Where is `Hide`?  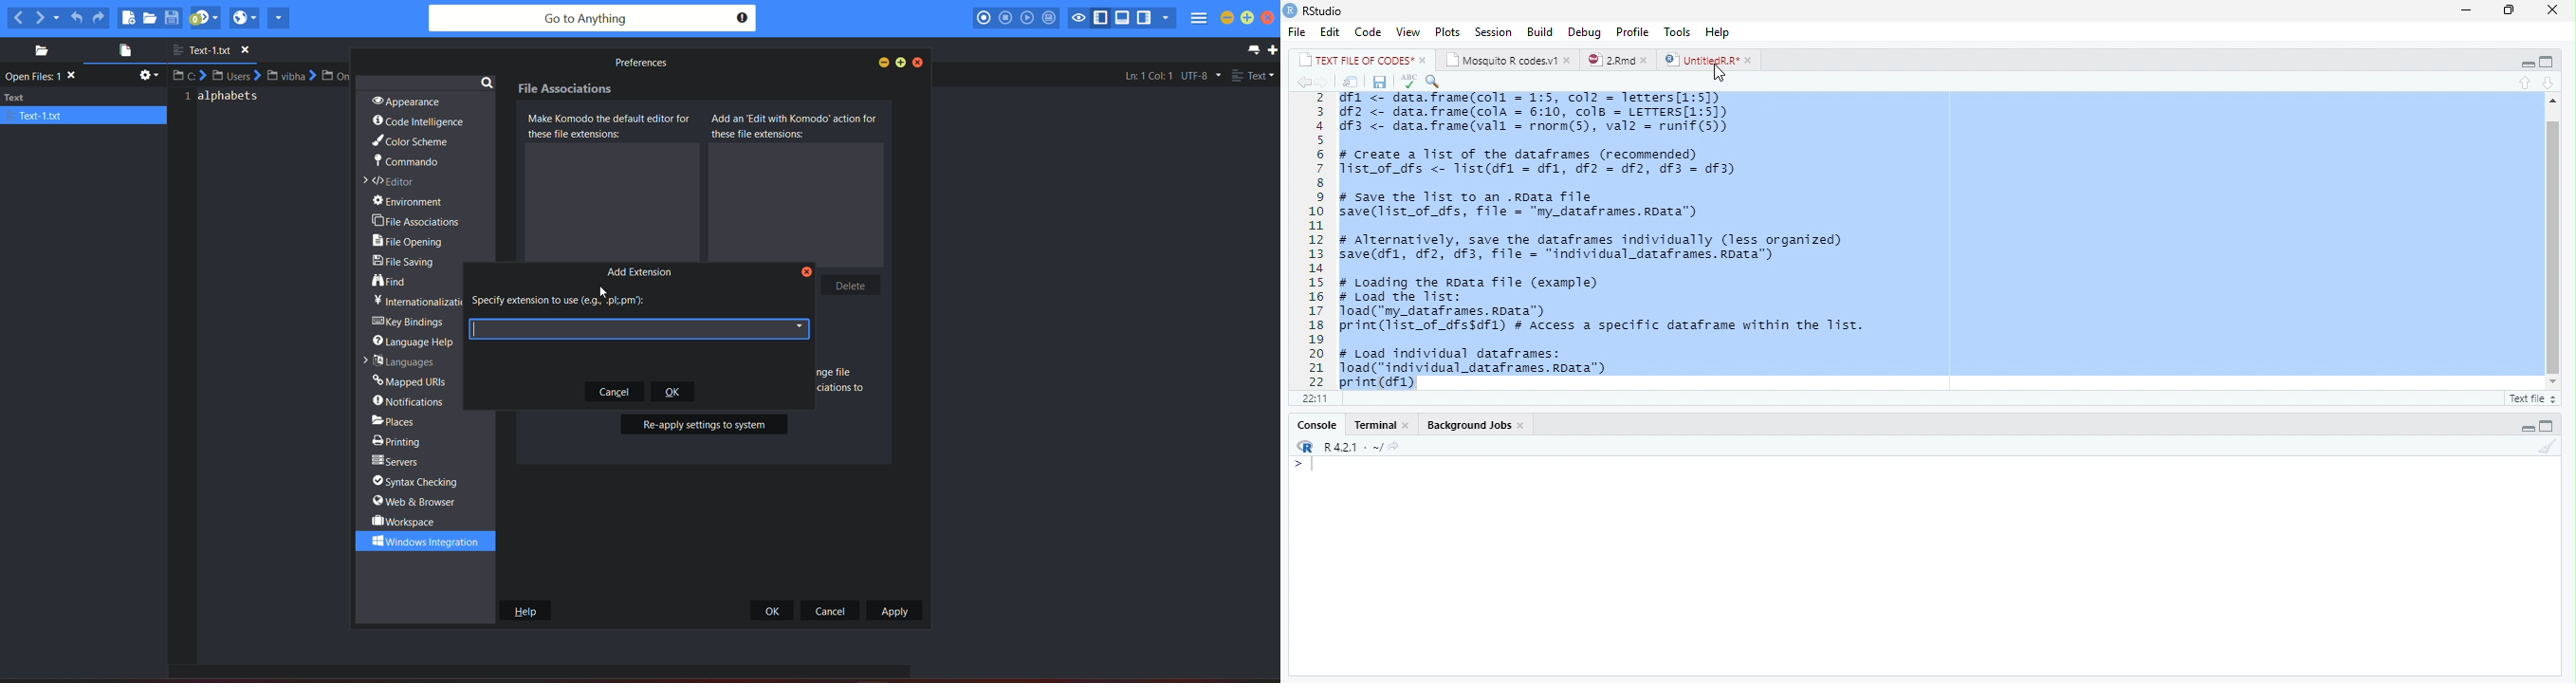
Hide is located at coordinates (2525, 62).